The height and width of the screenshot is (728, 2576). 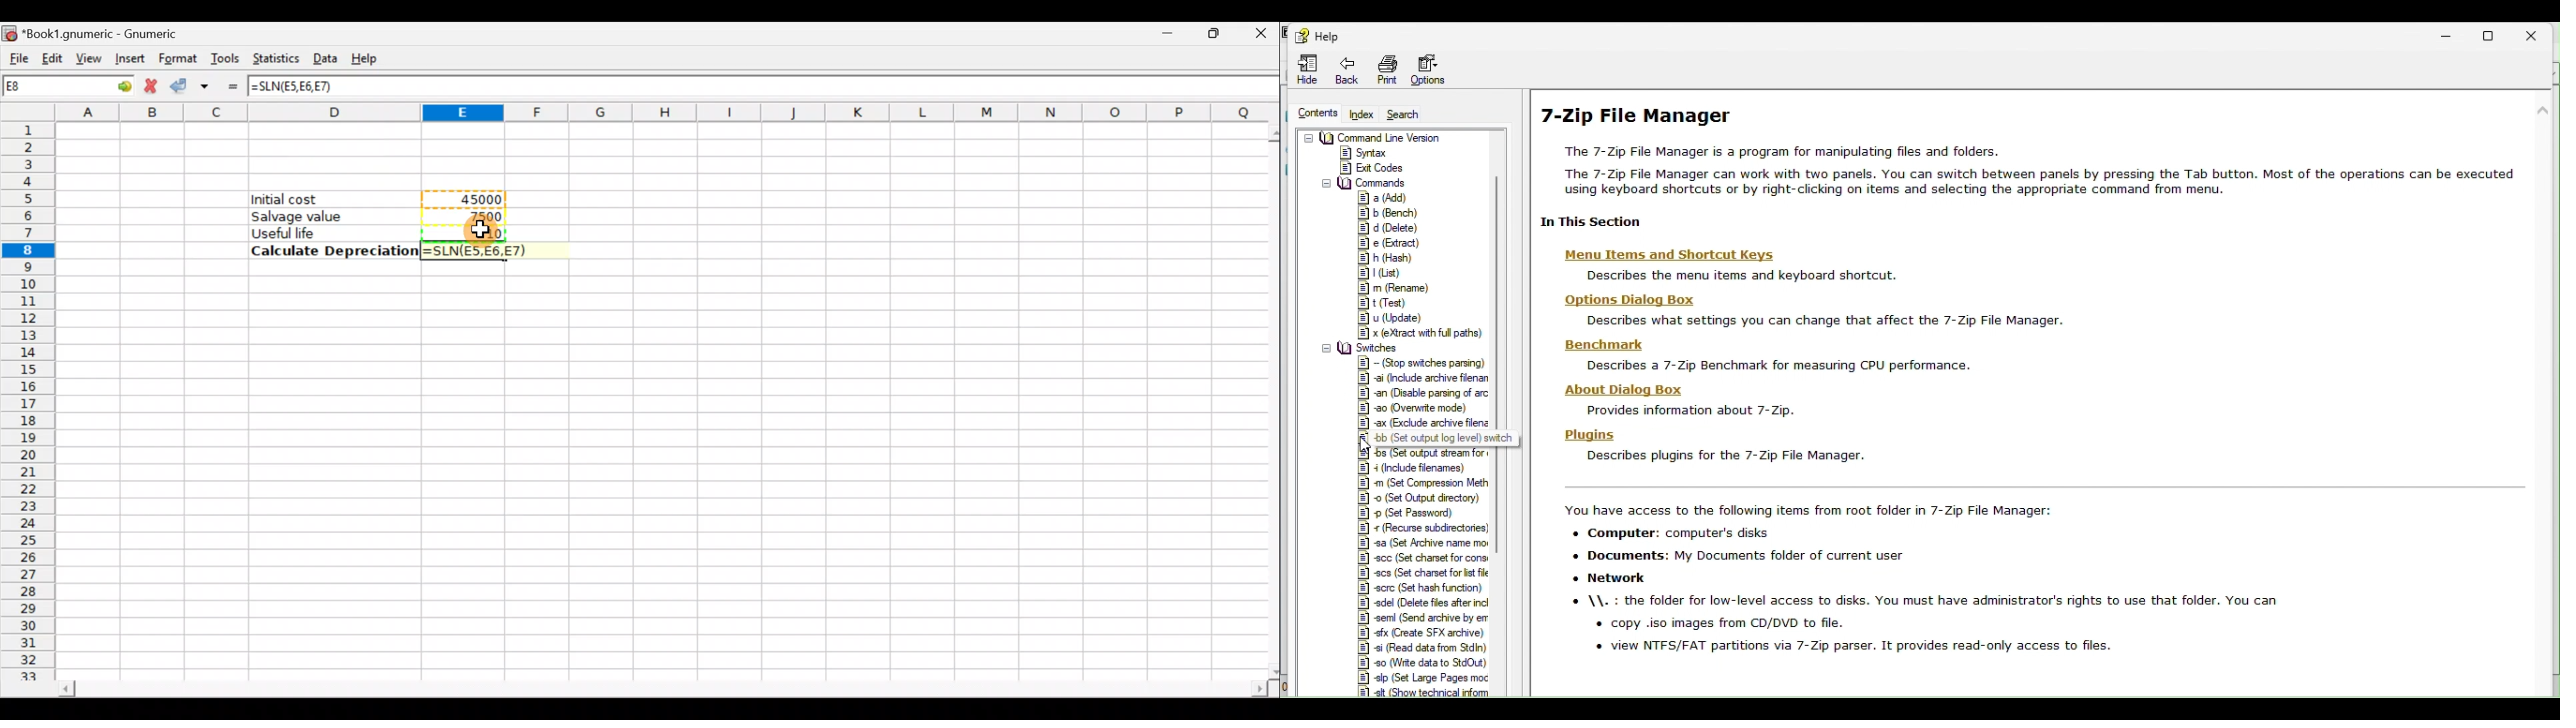 I want to click on Describes plugins for the 7-Zip File Manager., so click(x=1716, y=456).